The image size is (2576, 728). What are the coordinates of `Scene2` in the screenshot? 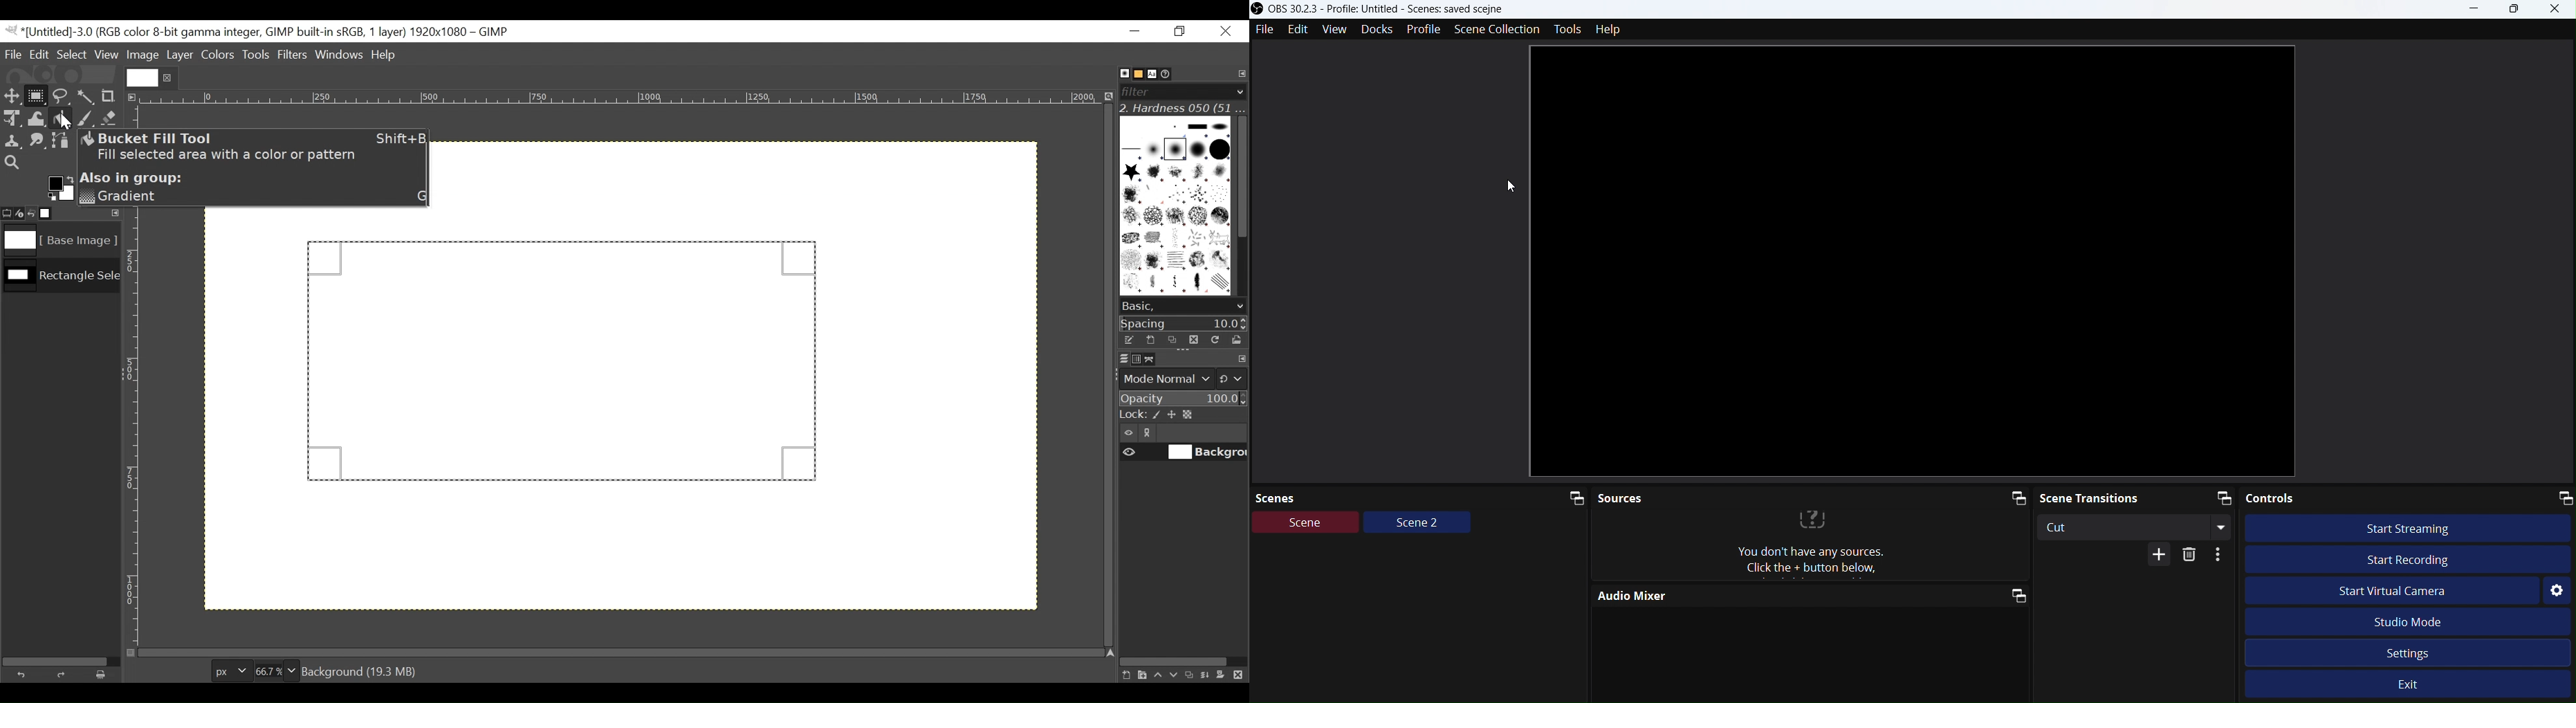 It's located at (1417, 524).